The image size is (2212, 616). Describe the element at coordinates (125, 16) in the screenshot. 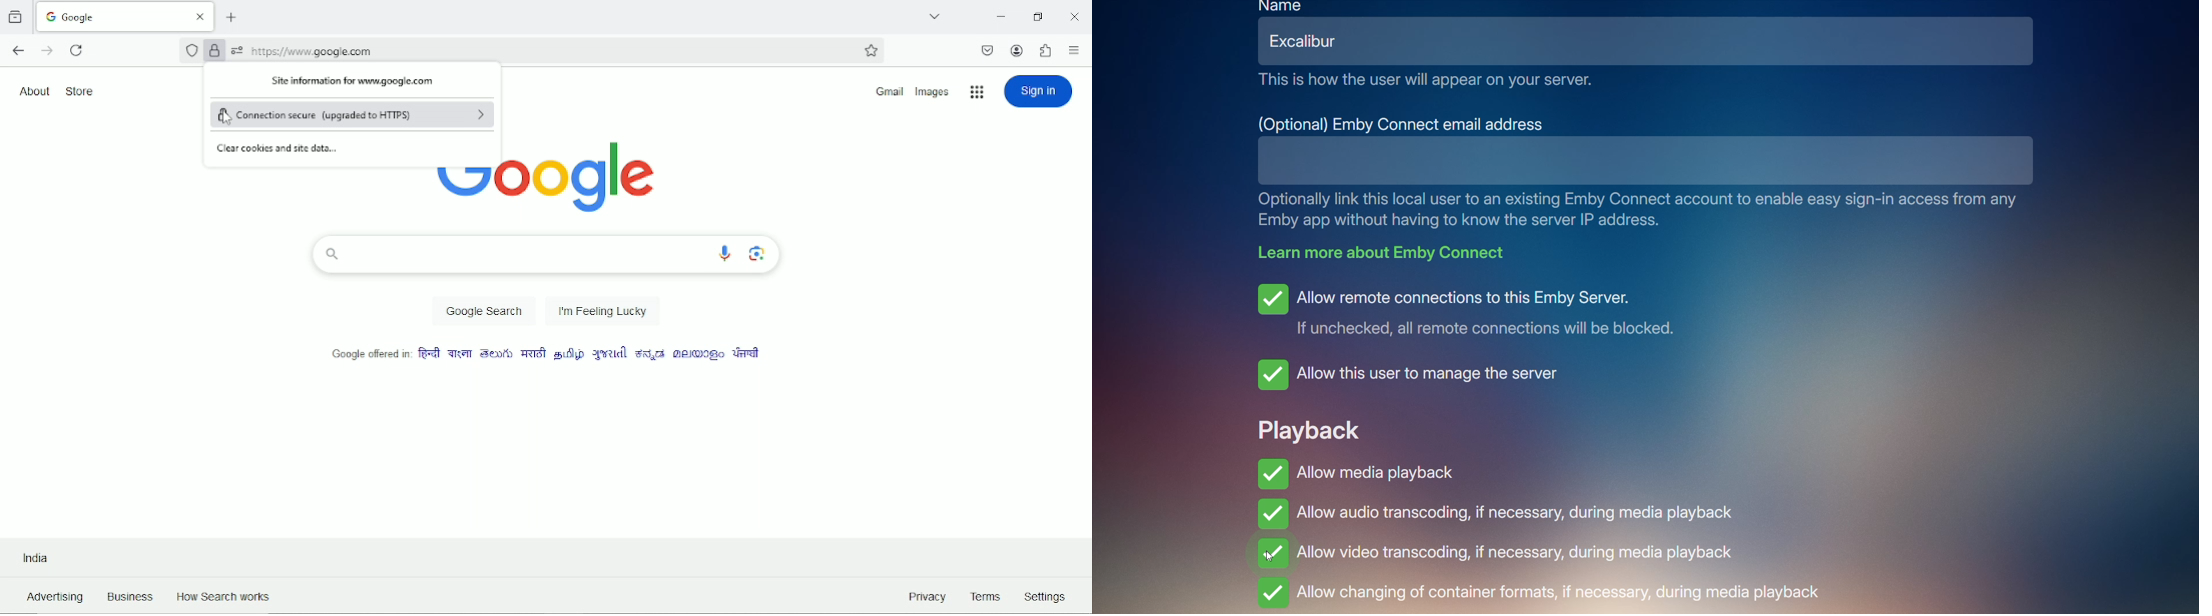

I see `google tab` at that location.